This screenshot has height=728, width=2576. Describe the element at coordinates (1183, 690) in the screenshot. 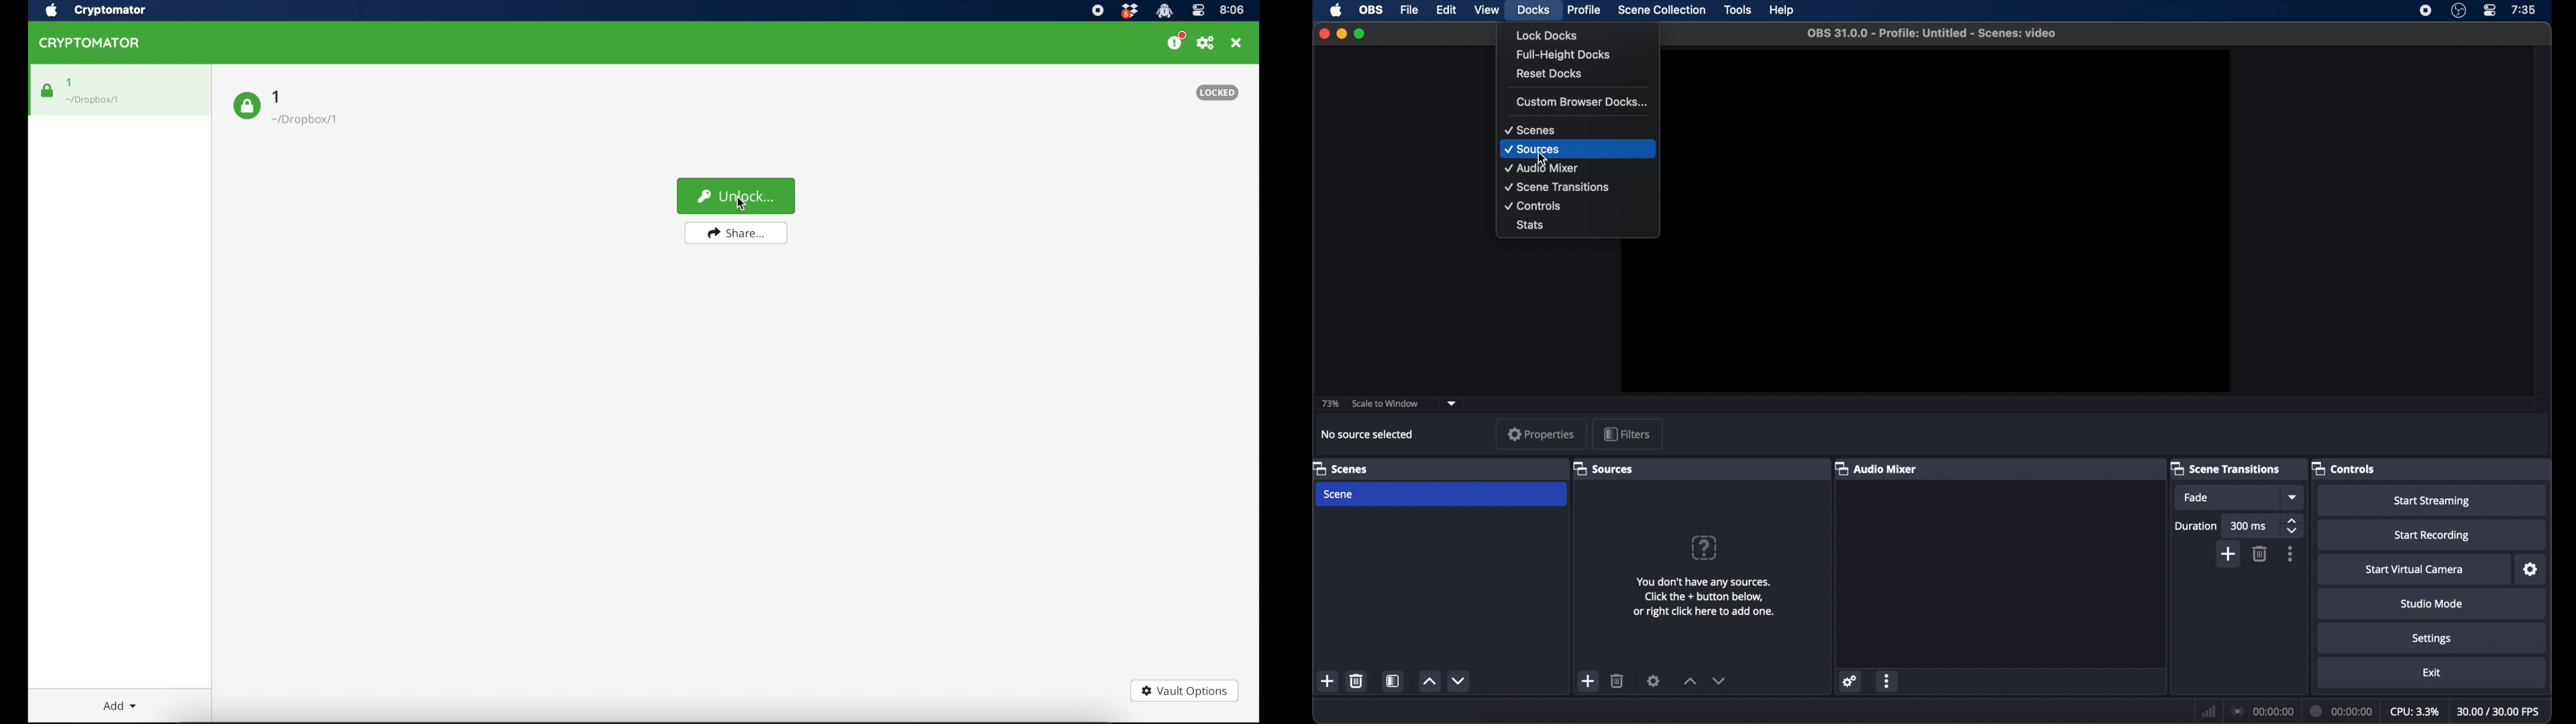

I see `vault option` at that location.